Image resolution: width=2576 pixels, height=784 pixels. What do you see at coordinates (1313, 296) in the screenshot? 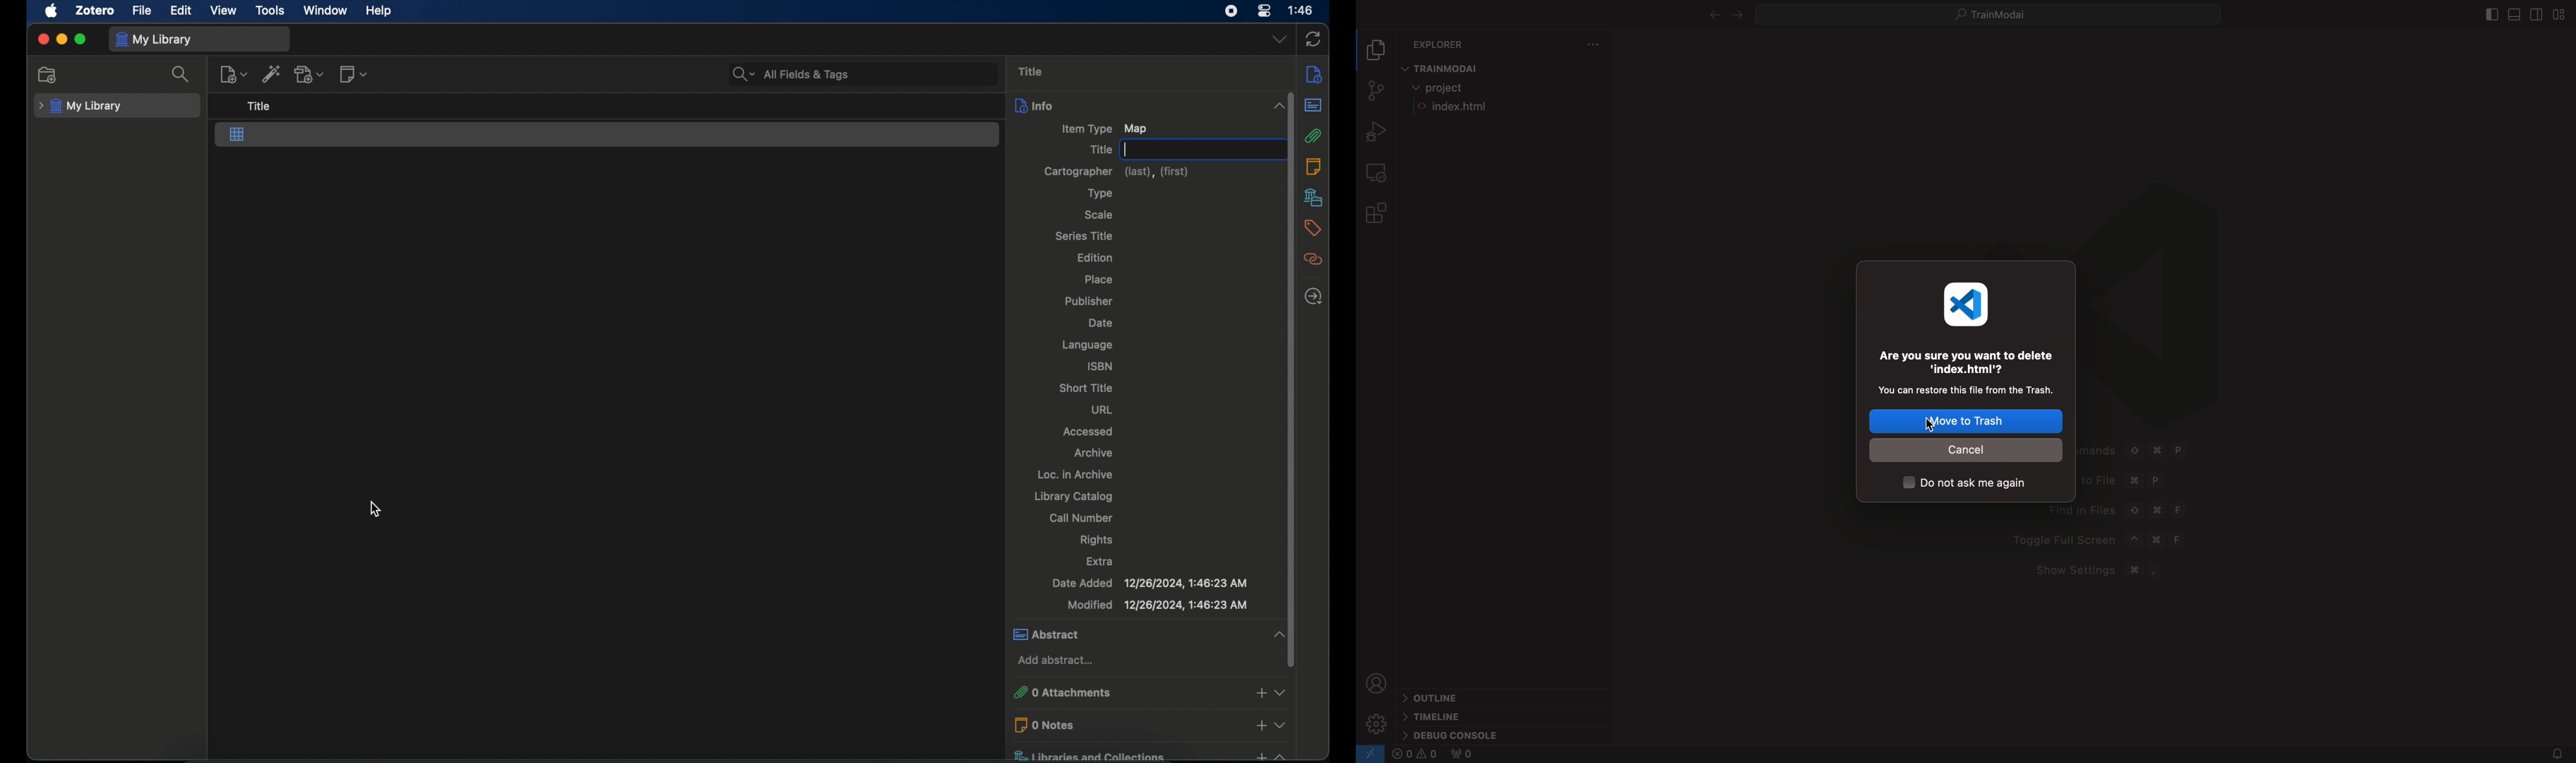
I see `locate` at bounding box center [1313, 296].